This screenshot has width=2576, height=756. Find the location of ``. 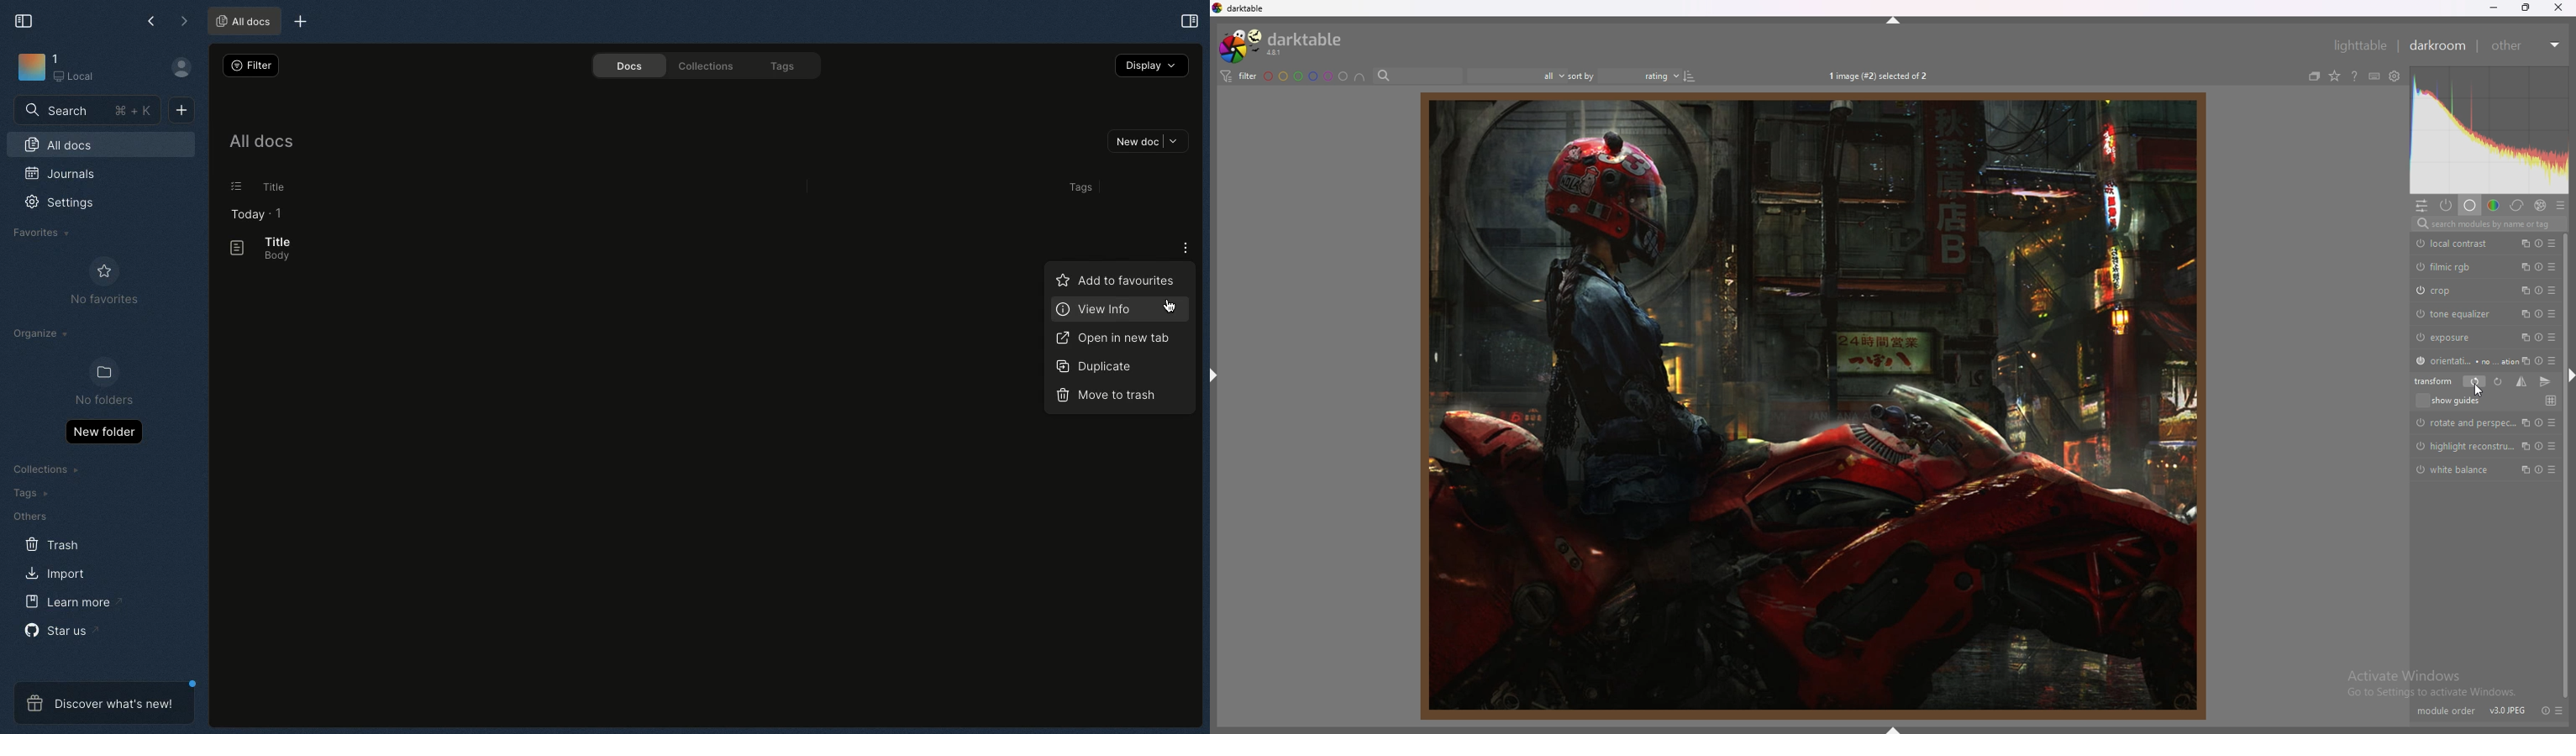

 is located at coordinates (2555, 421).